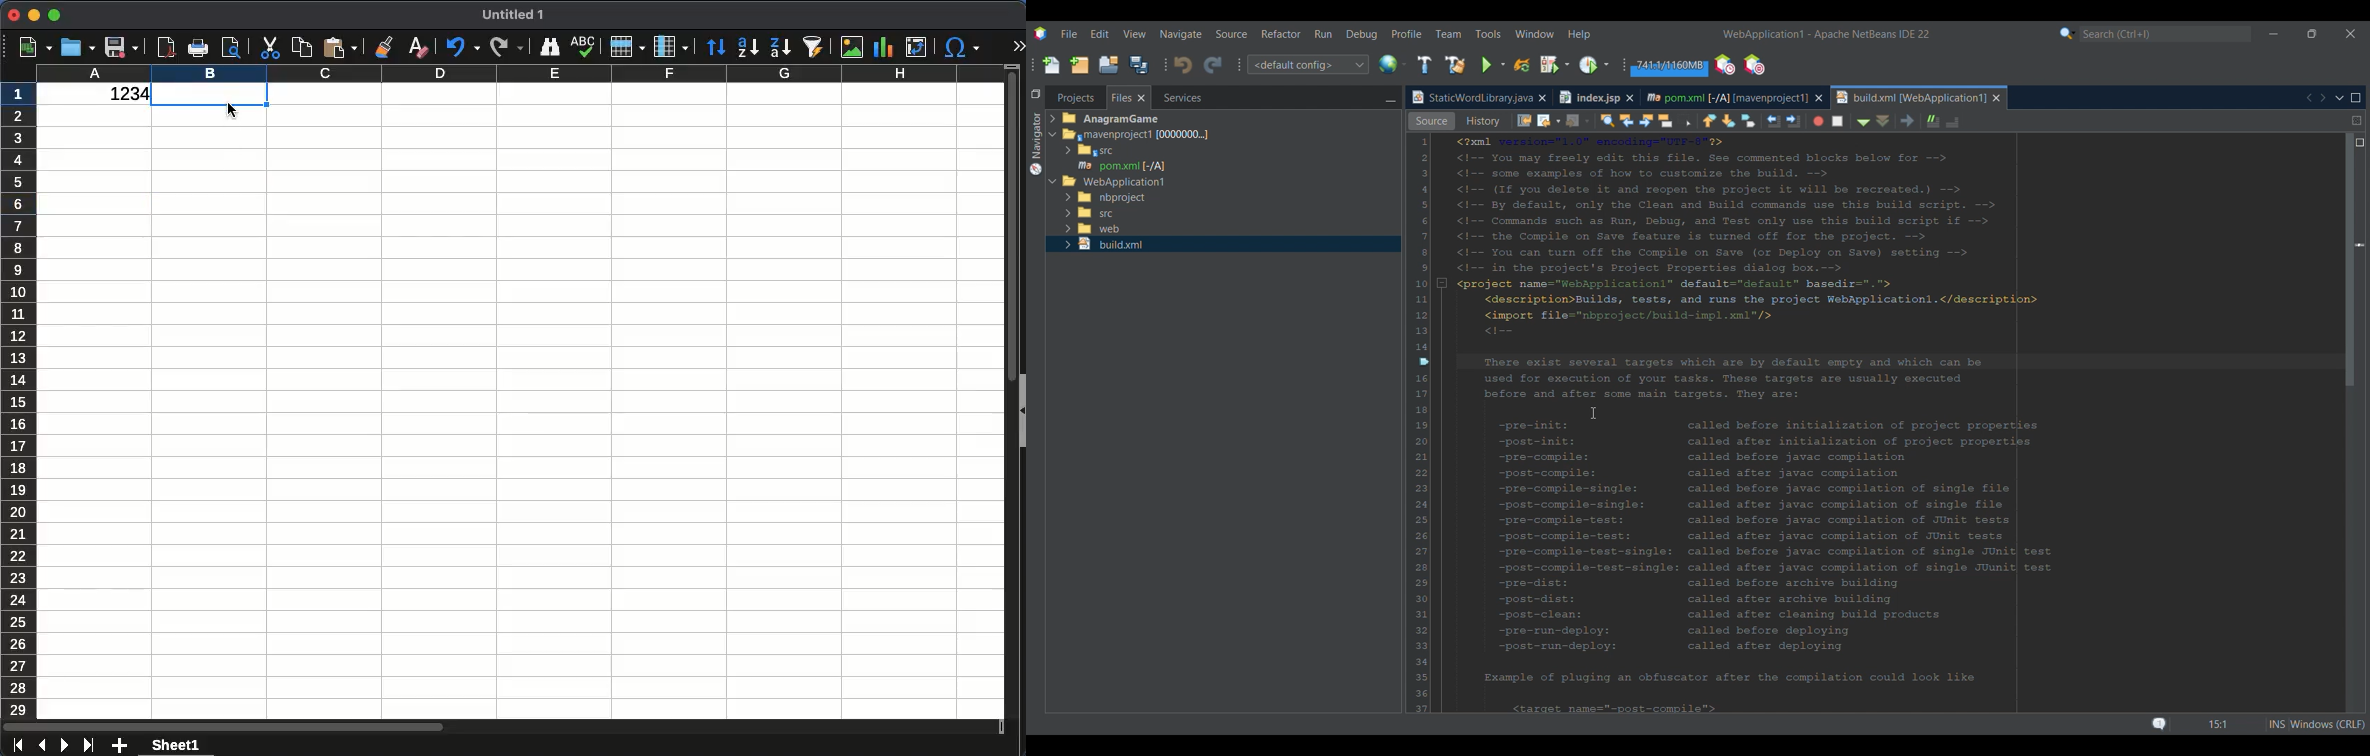 This screenshot has width=2380, height=756. Describe the element at coordinates (88, 743) in the screenshot. I see `last sheet` at that location.